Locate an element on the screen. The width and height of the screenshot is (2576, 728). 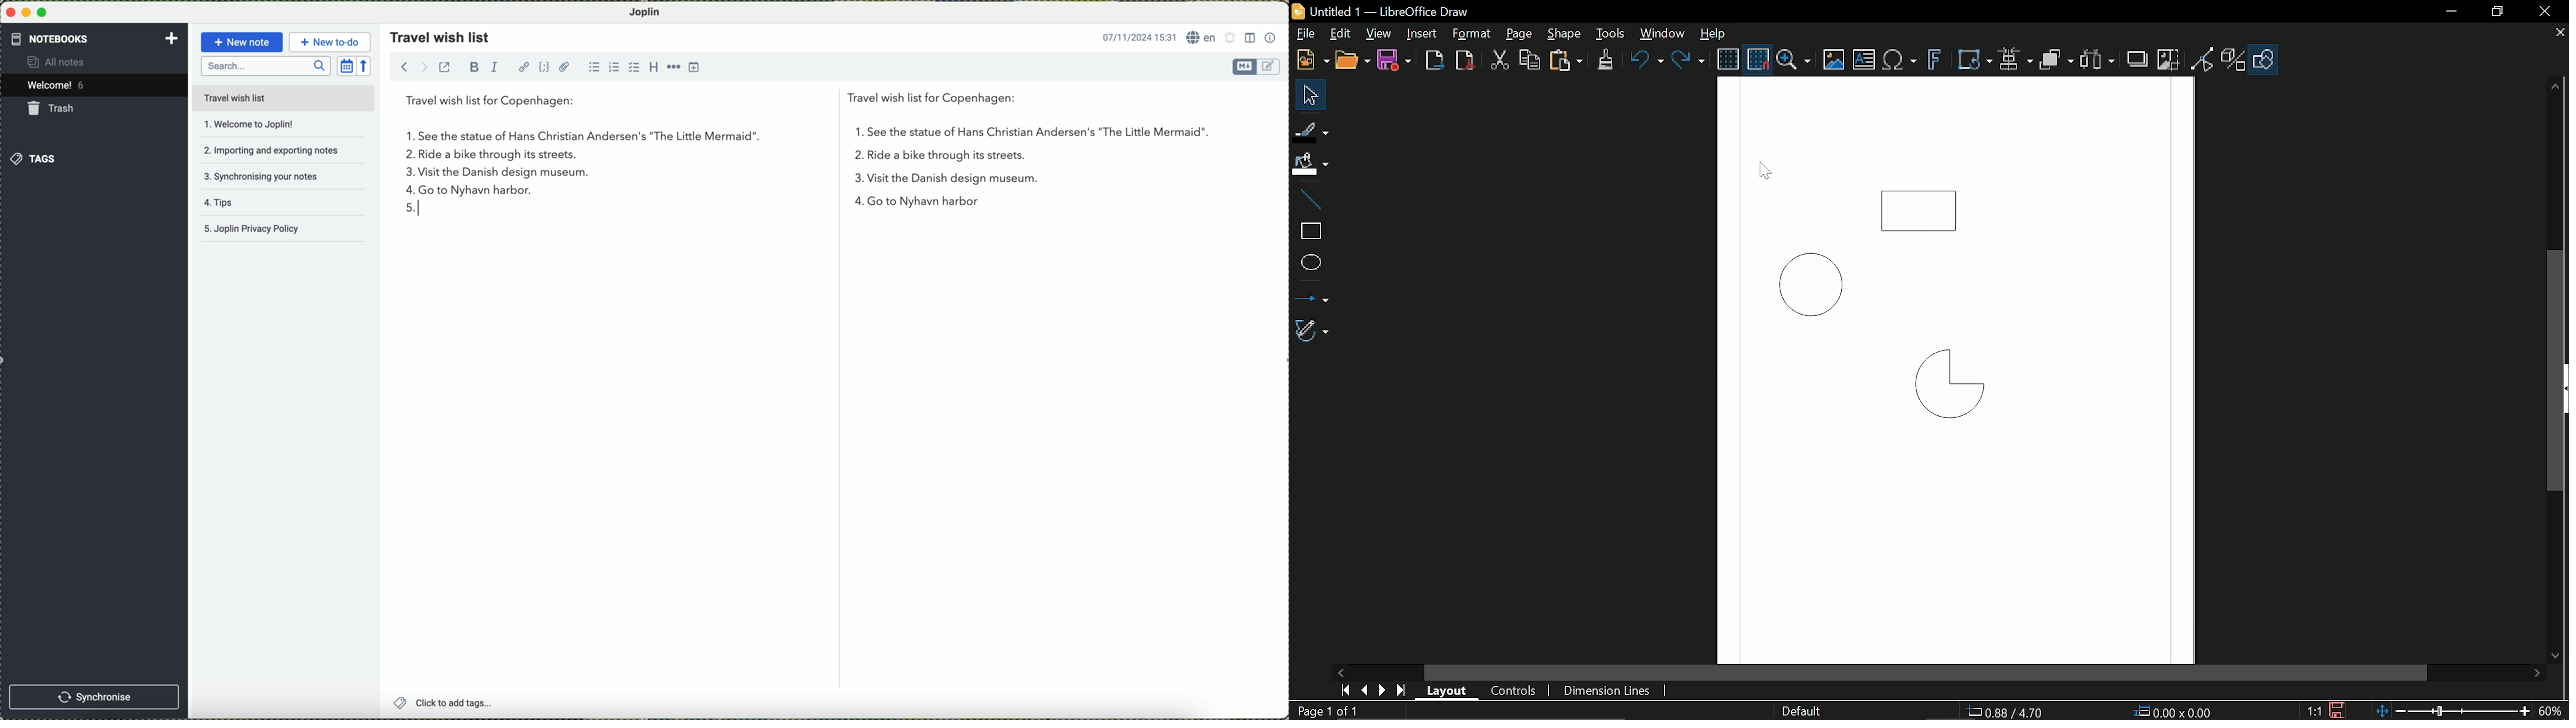
Objects is located at coordinates (2055, 61).